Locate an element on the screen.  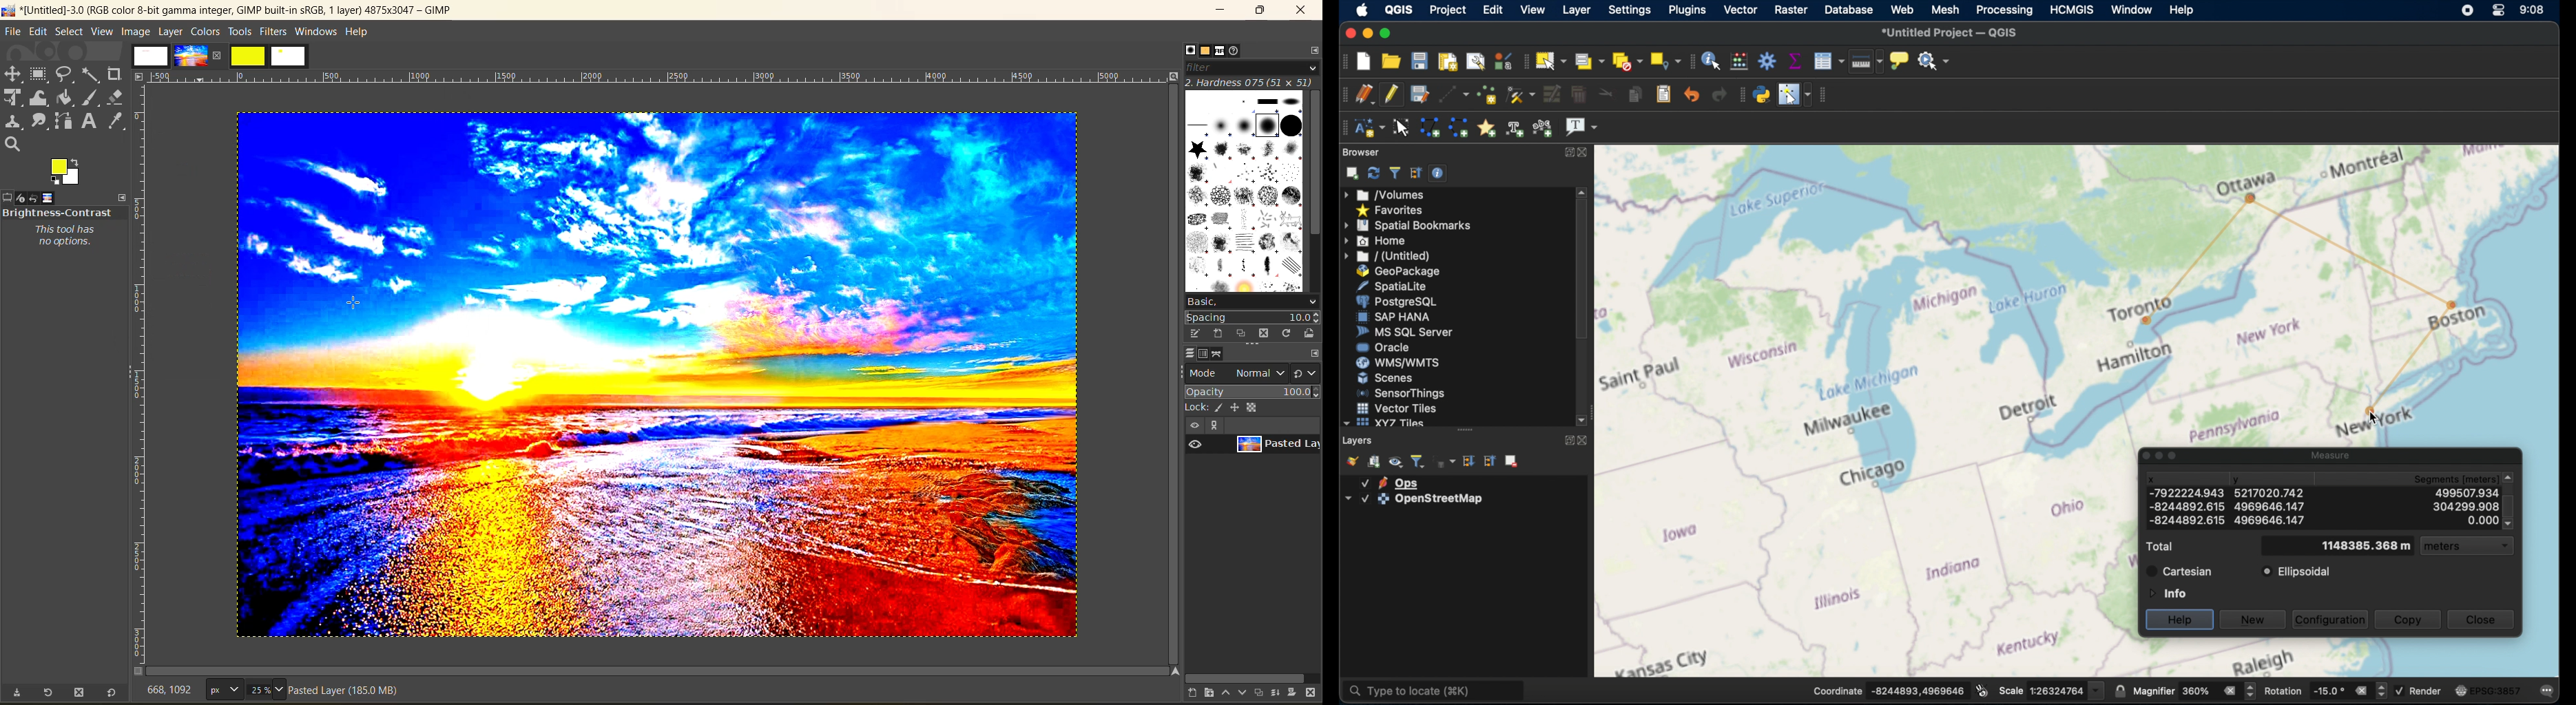
plugins is located at coordinates (1686, 10).